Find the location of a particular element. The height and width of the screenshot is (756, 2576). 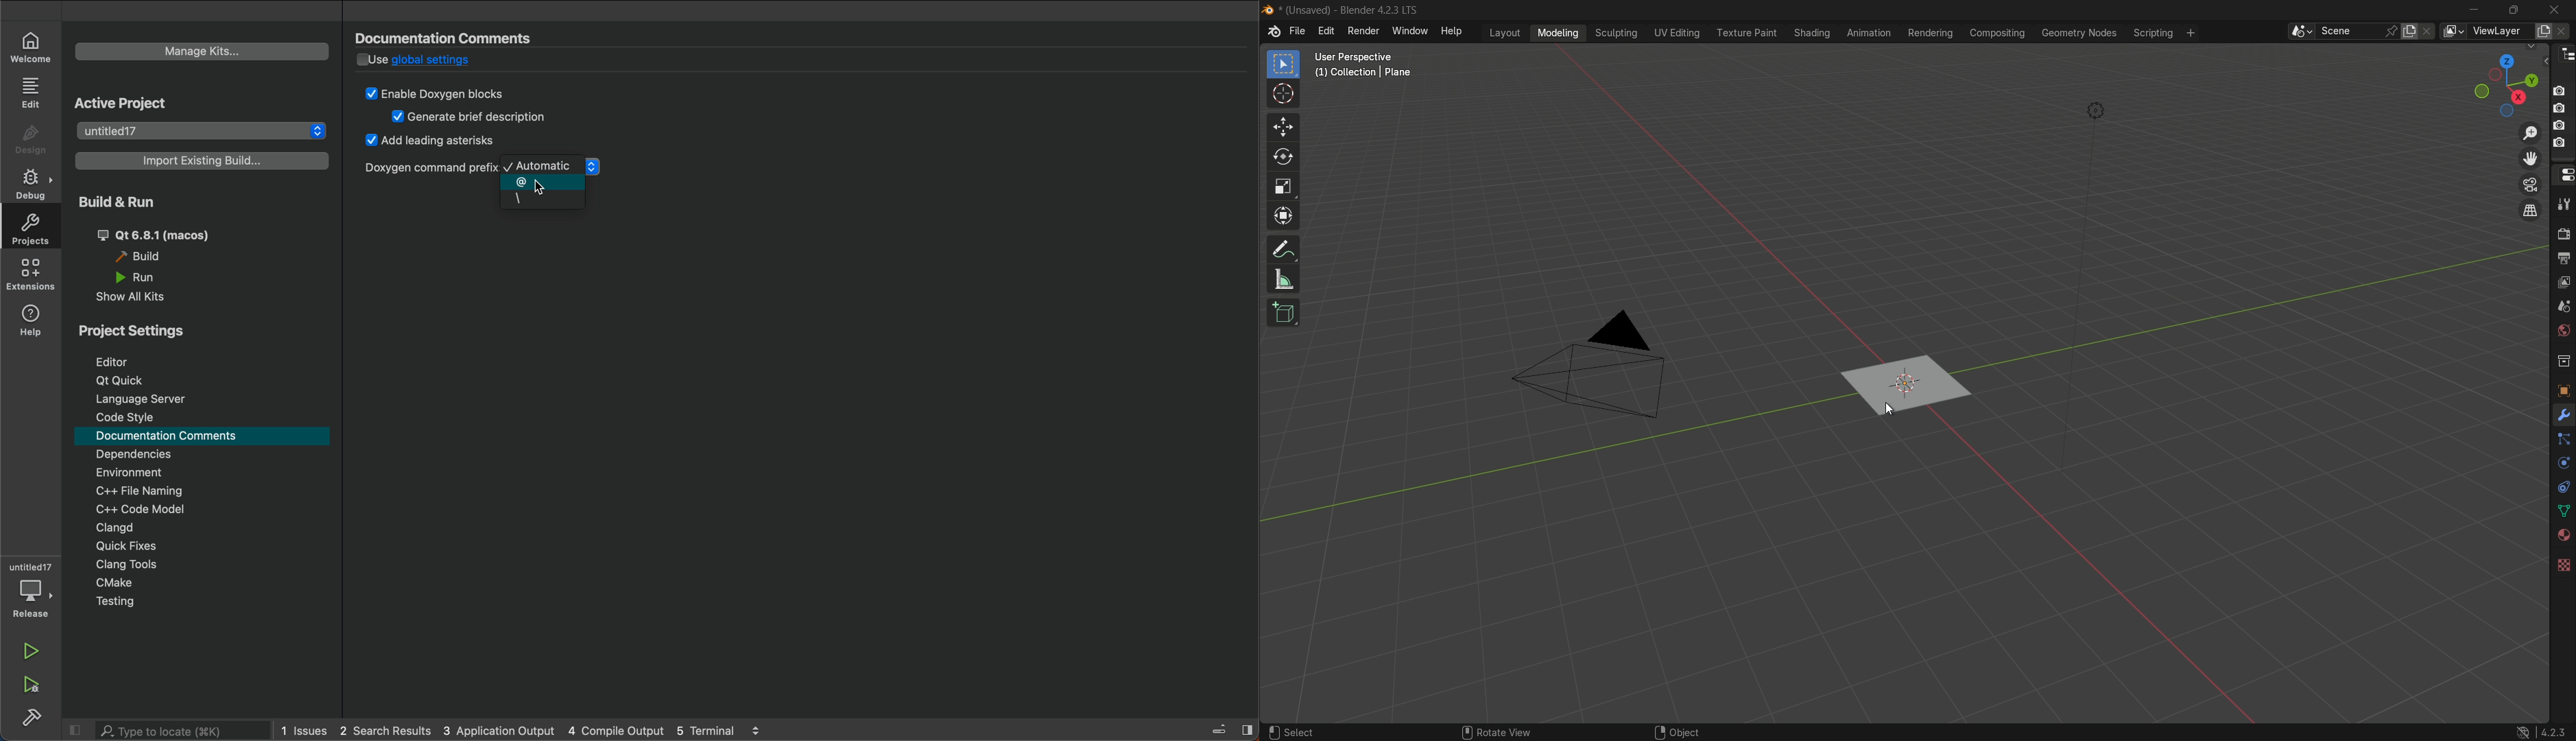

debugger is located at coordinates (30, 589).